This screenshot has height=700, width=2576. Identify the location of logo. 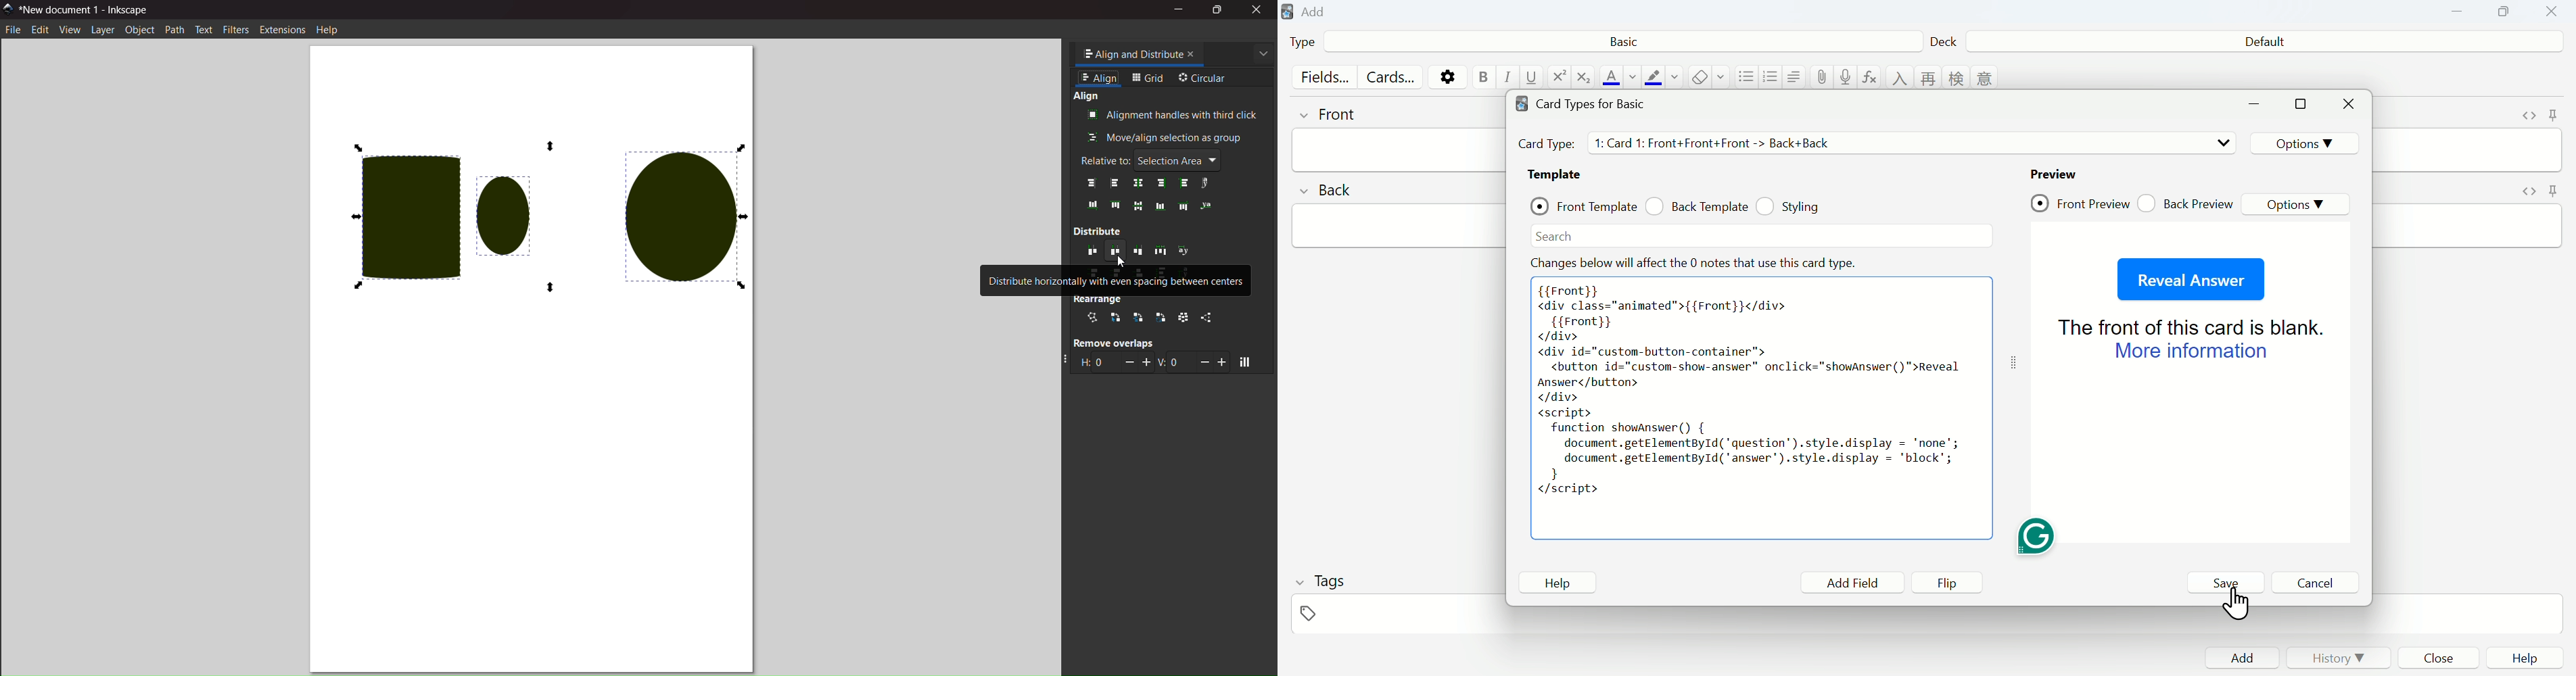
(9, 9).